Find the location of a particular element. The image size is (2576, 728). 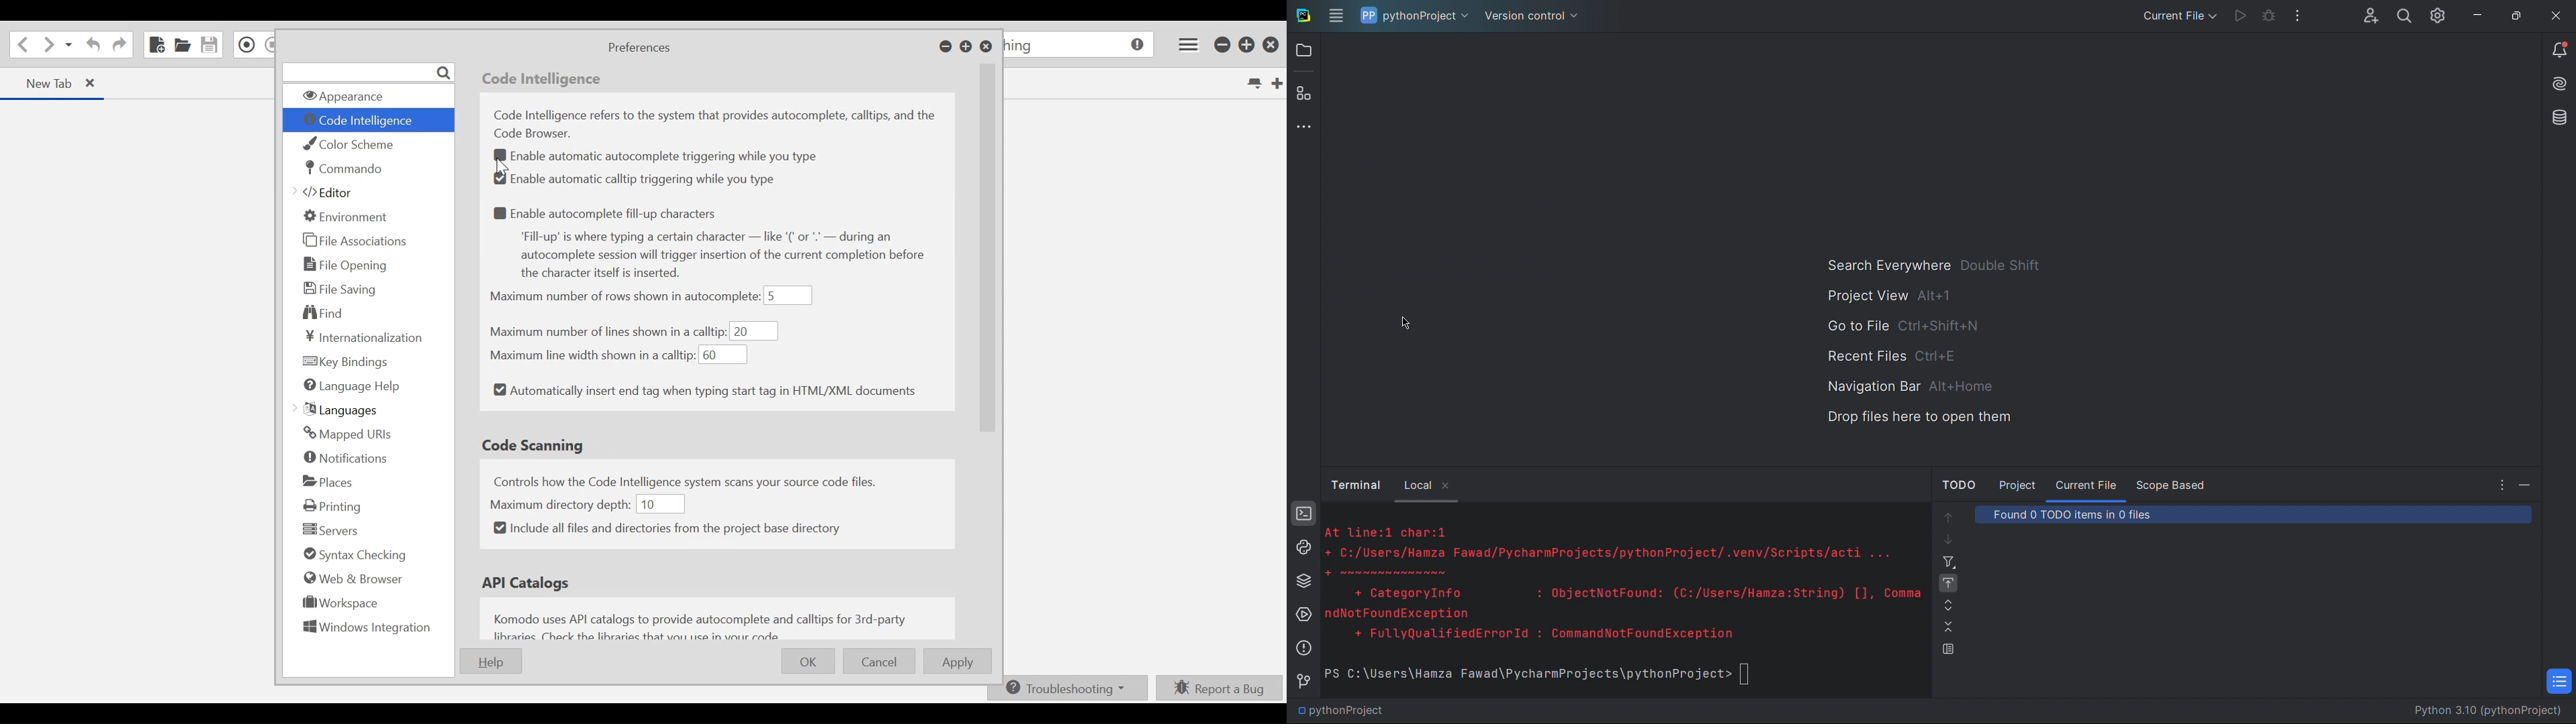

Mapped URLs is located at coordinates (347, 434).